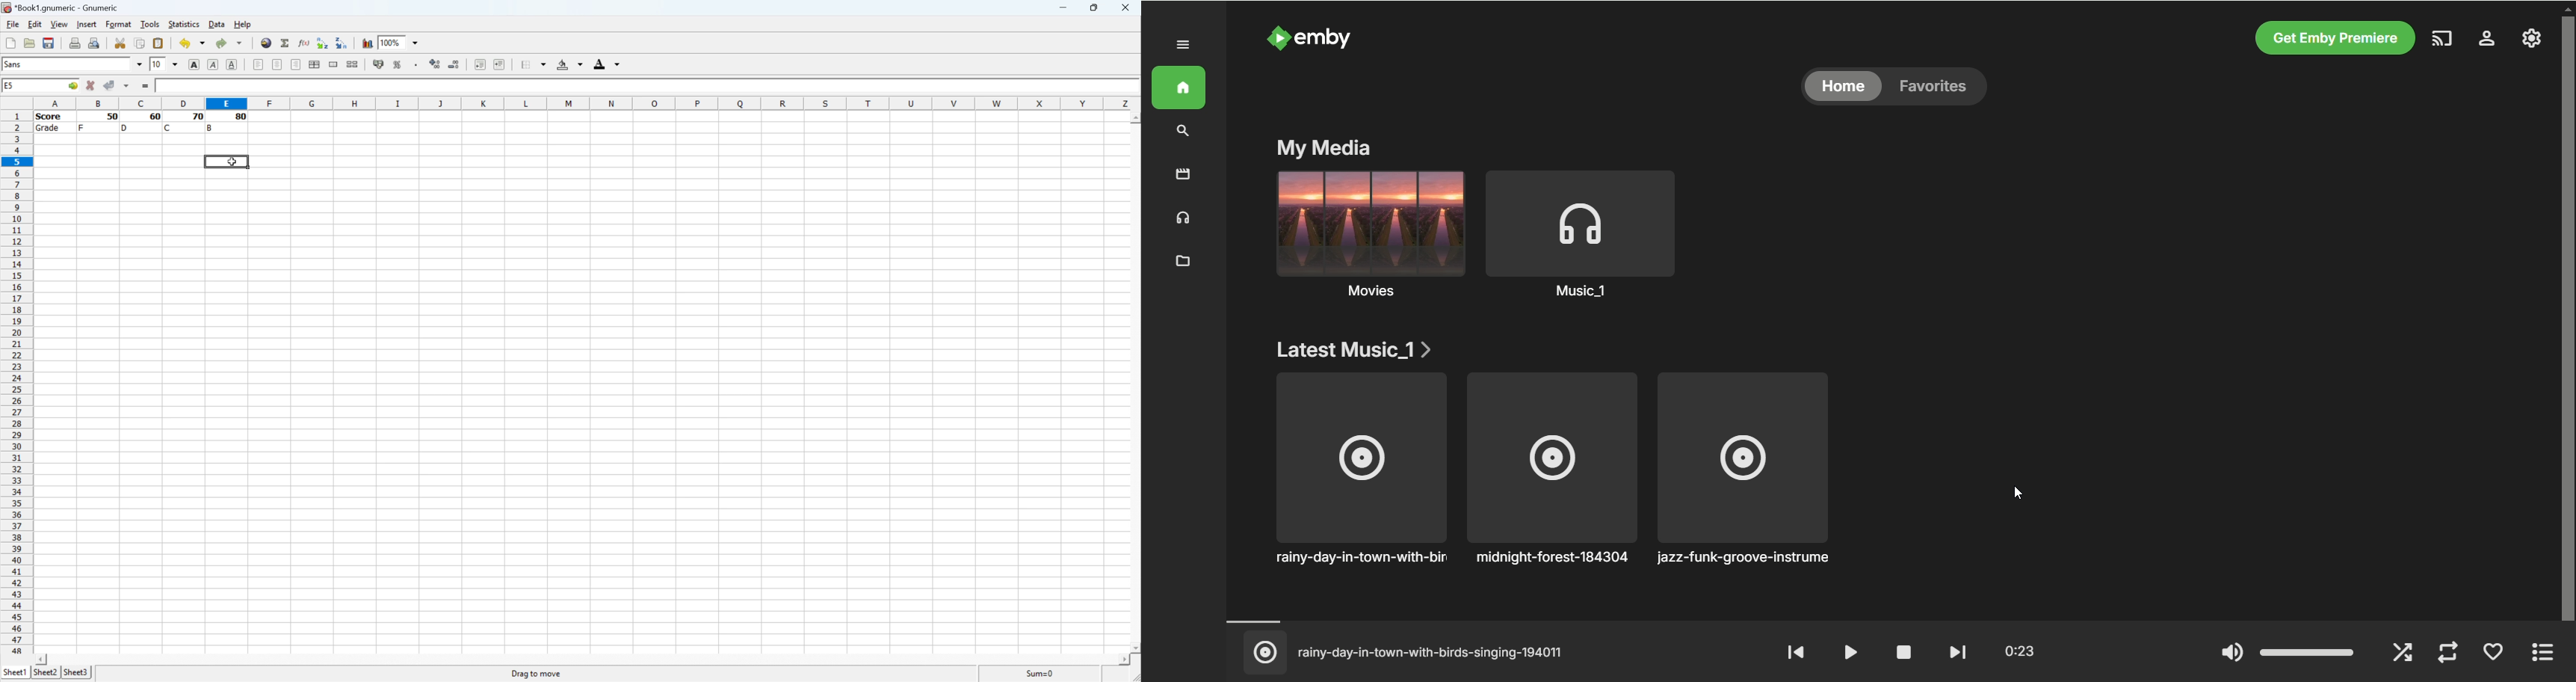 The height and width of the screenshot is (700, 2576). What do you see at coordinates (140, 45) in the screenshot?
I see `Copy the selection` at bounding box center [140, 45].